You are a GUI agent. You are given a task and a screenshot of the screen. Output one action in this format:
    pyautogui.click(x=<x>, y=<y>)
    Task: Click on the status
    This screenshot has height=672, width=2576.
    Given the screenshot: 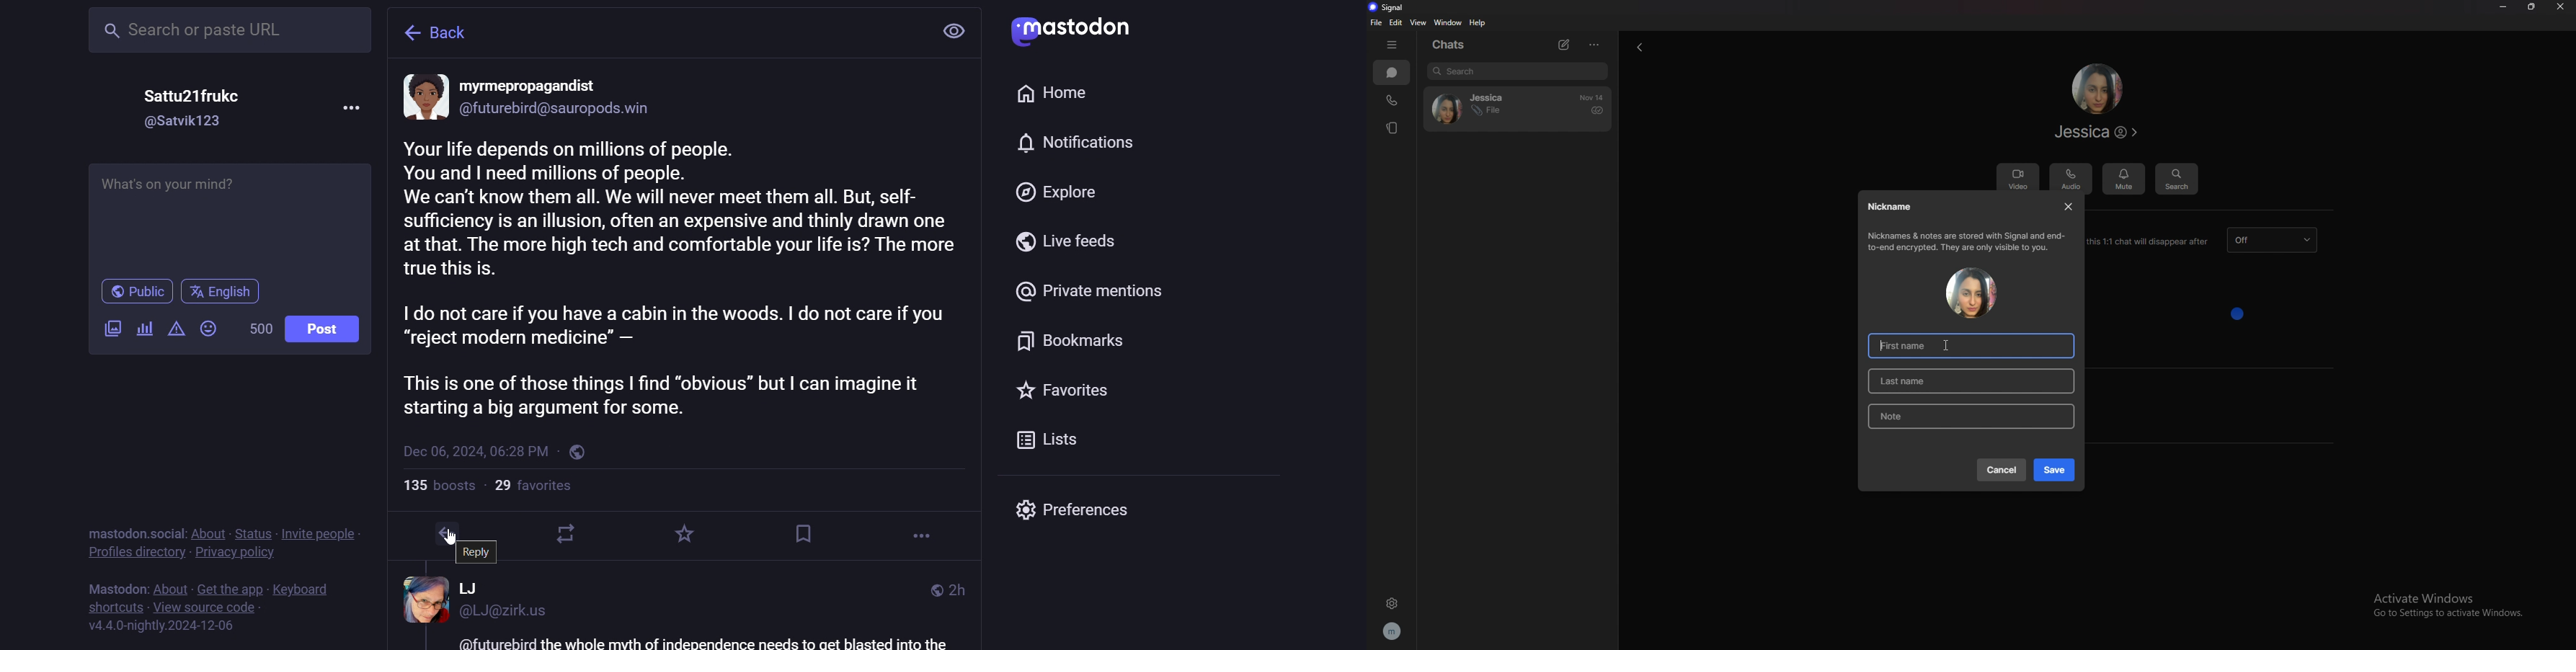 What is the action you would take?
    pyautogui.click(x=254, y=533)
    